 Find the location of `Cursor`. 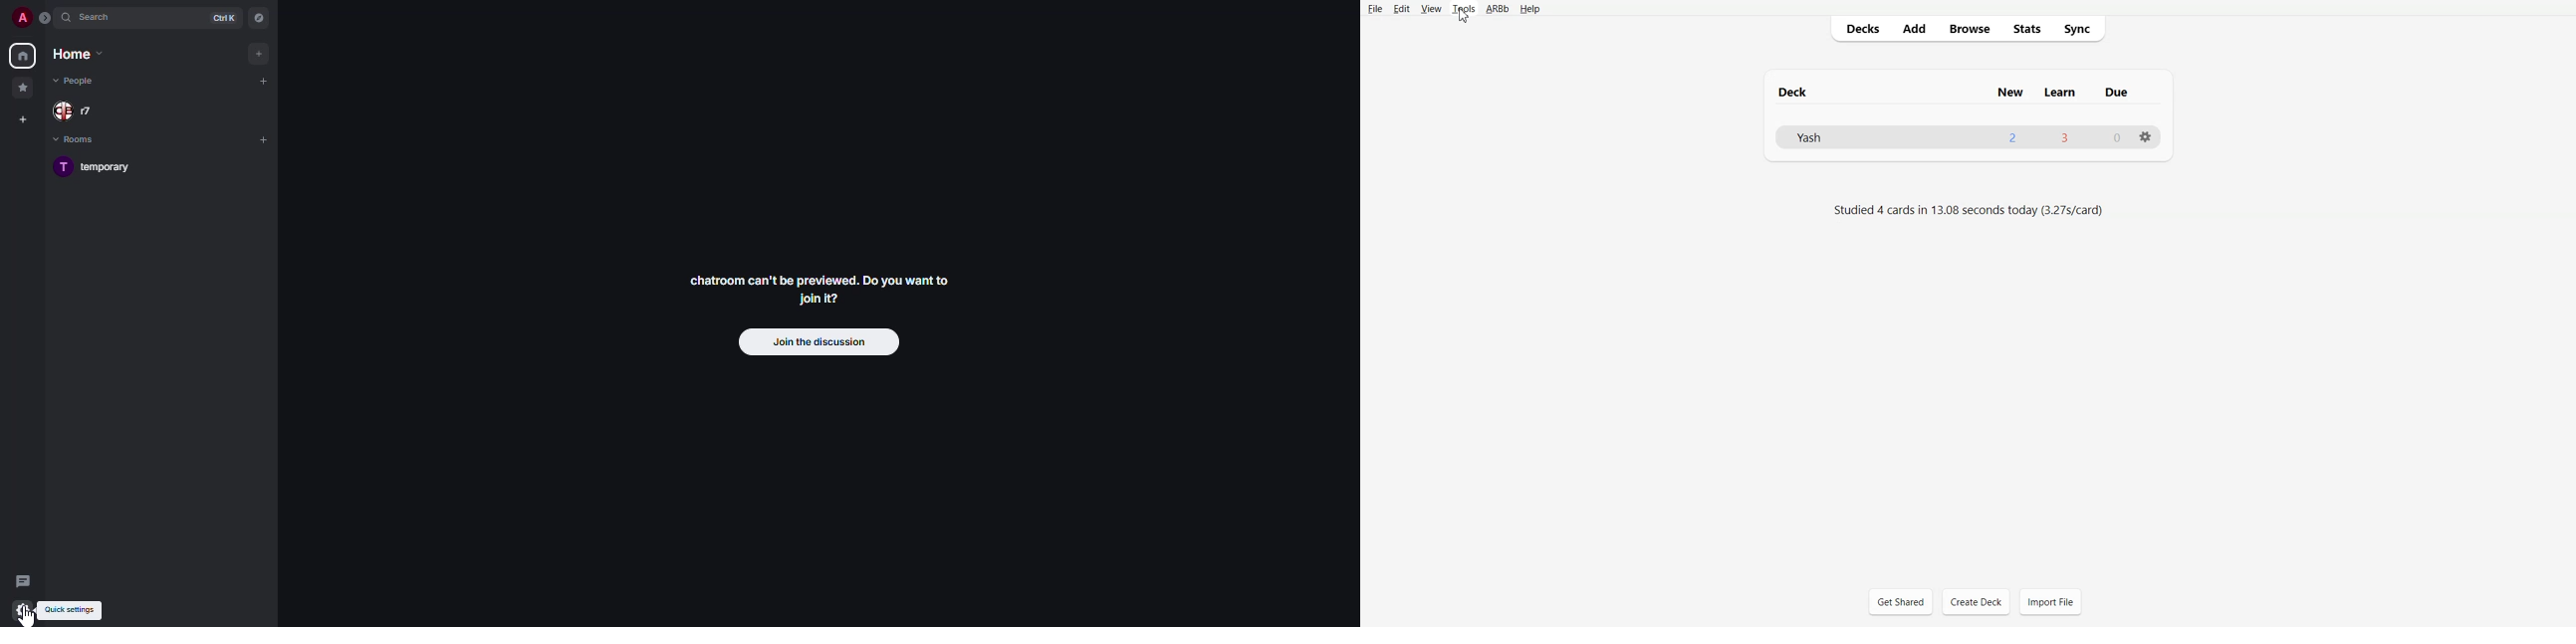

Cursor is located at coordinates (1463, 15).